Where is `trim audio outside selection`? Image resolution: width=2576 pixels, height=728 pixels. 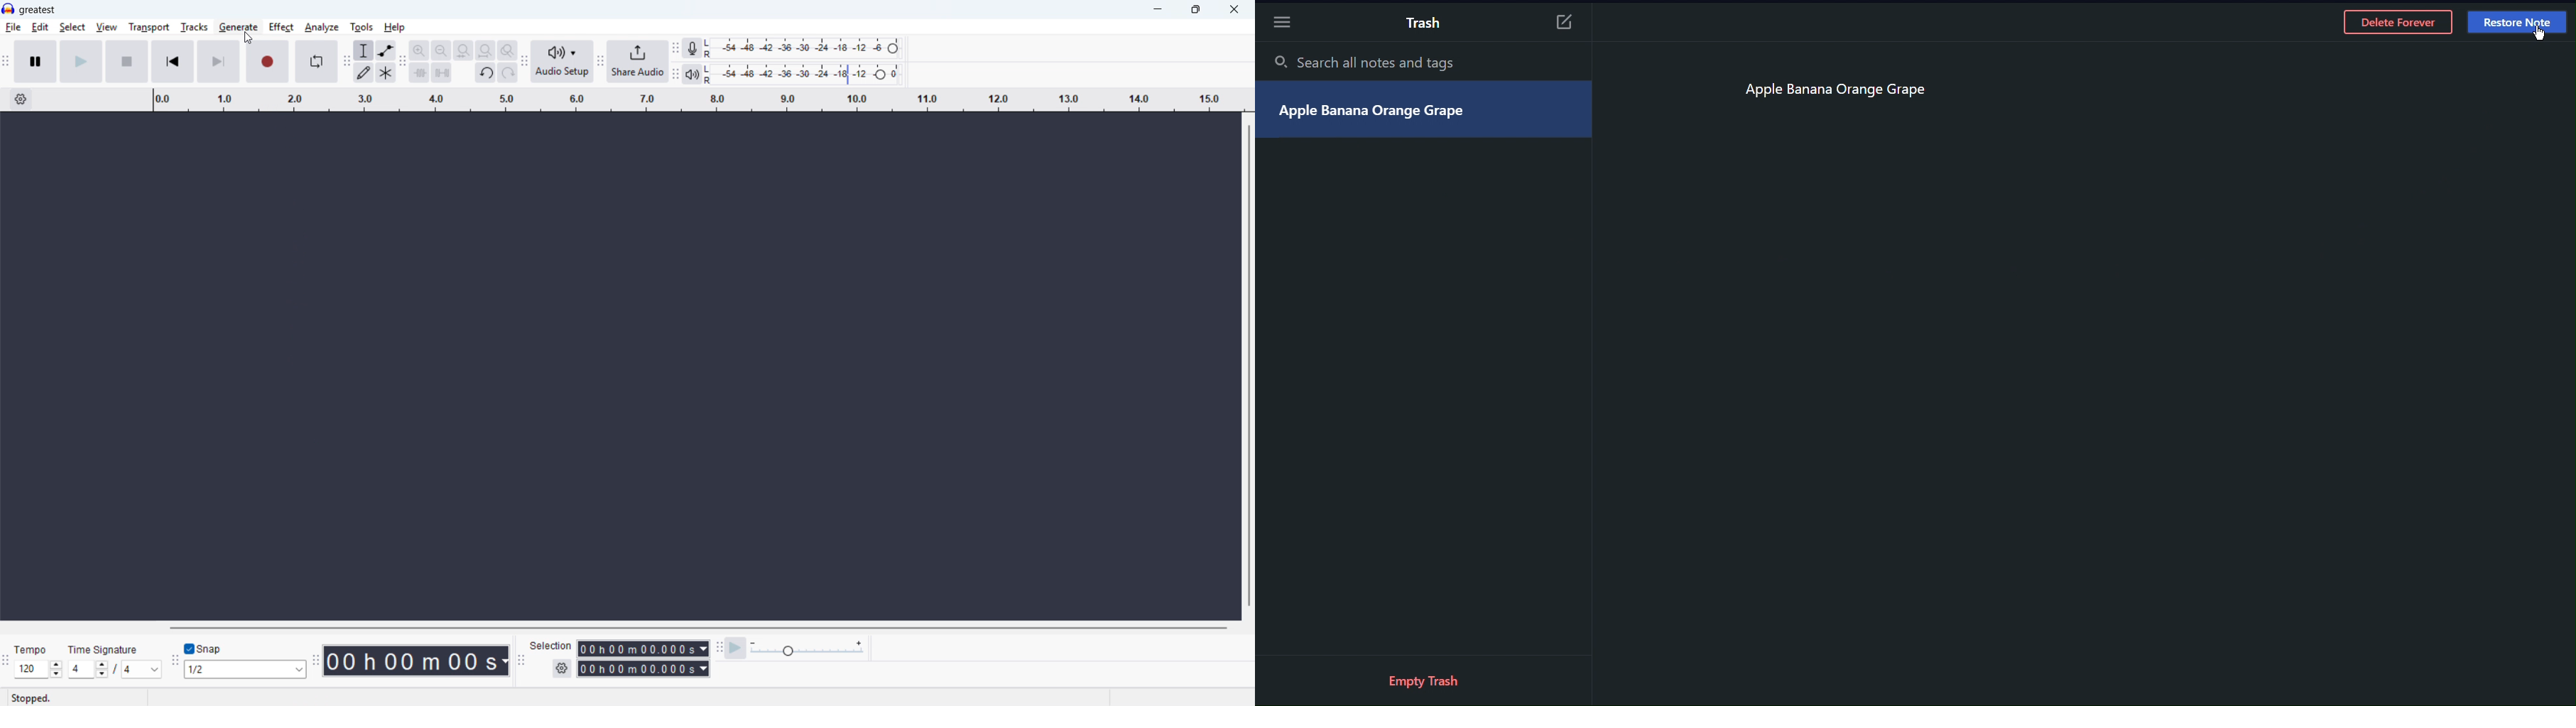 trim audio outside selection is located at coordinates (419, 73).